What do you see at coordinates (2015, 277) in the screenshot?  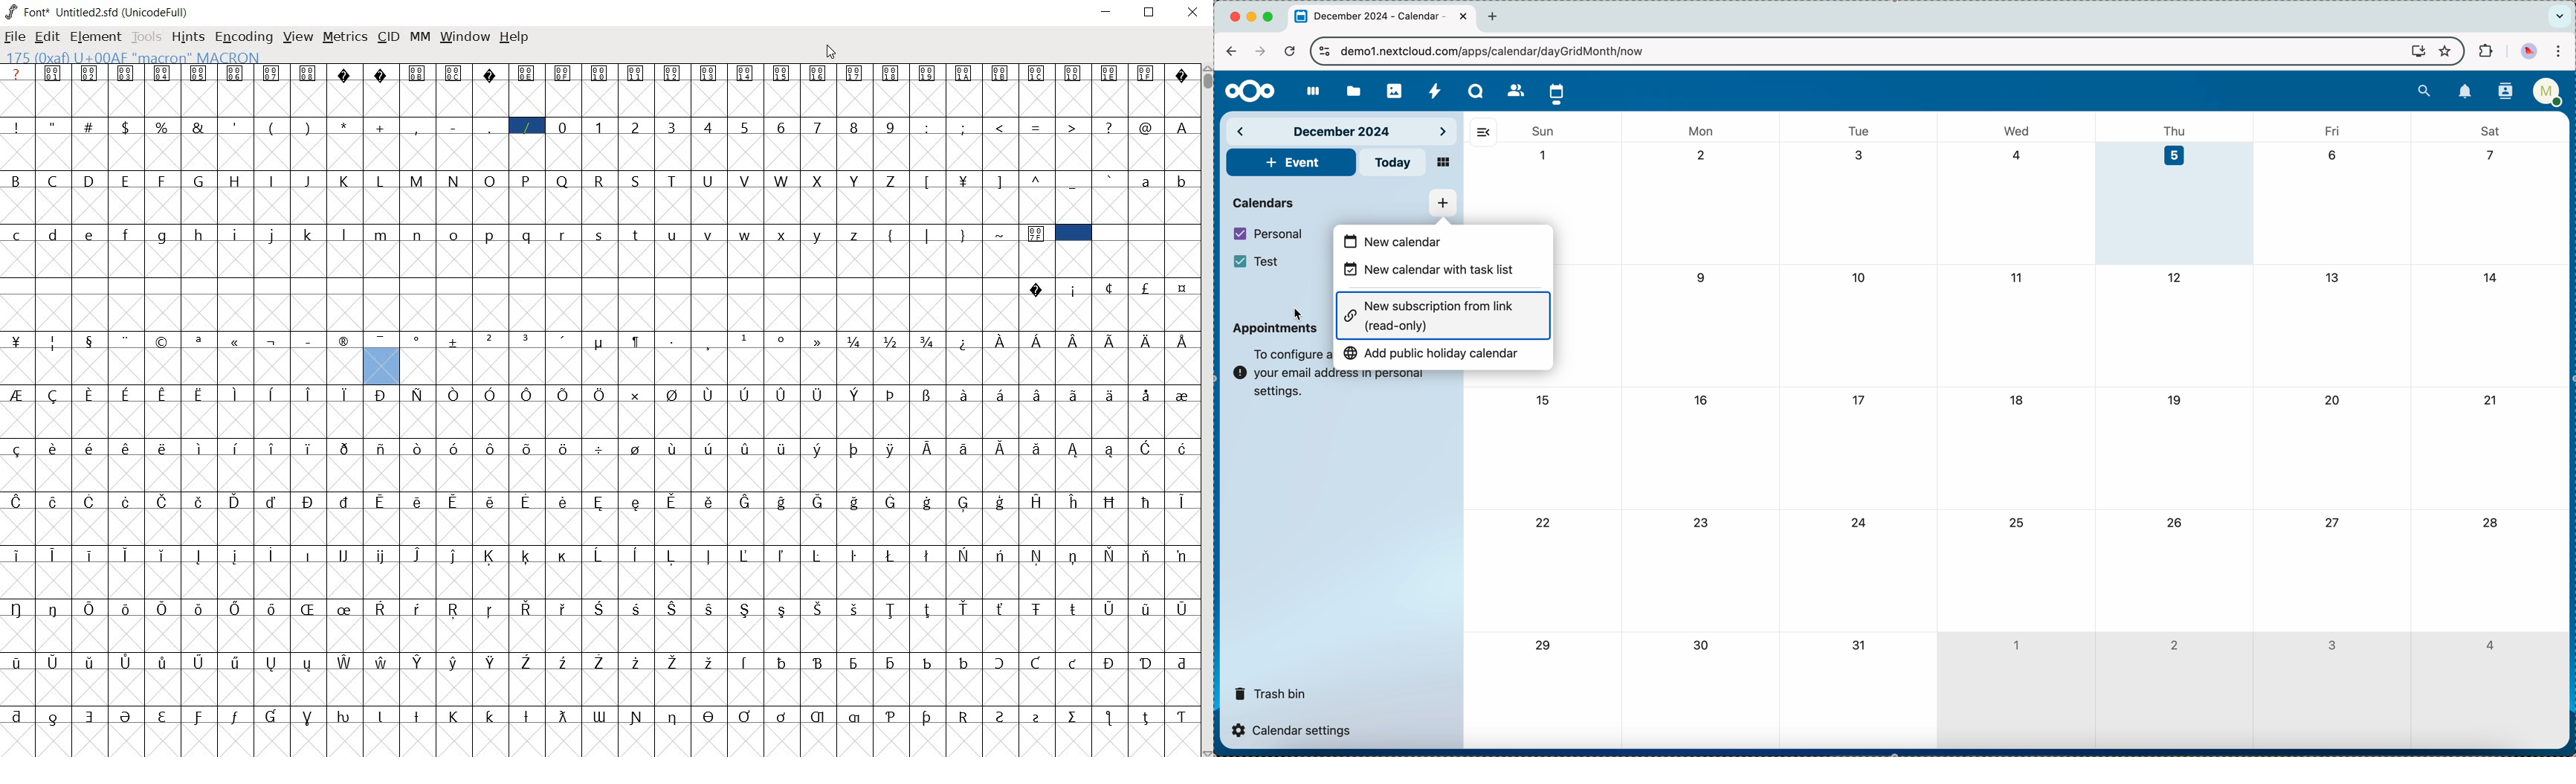 I see `11` at bounding box center [2015, 277].